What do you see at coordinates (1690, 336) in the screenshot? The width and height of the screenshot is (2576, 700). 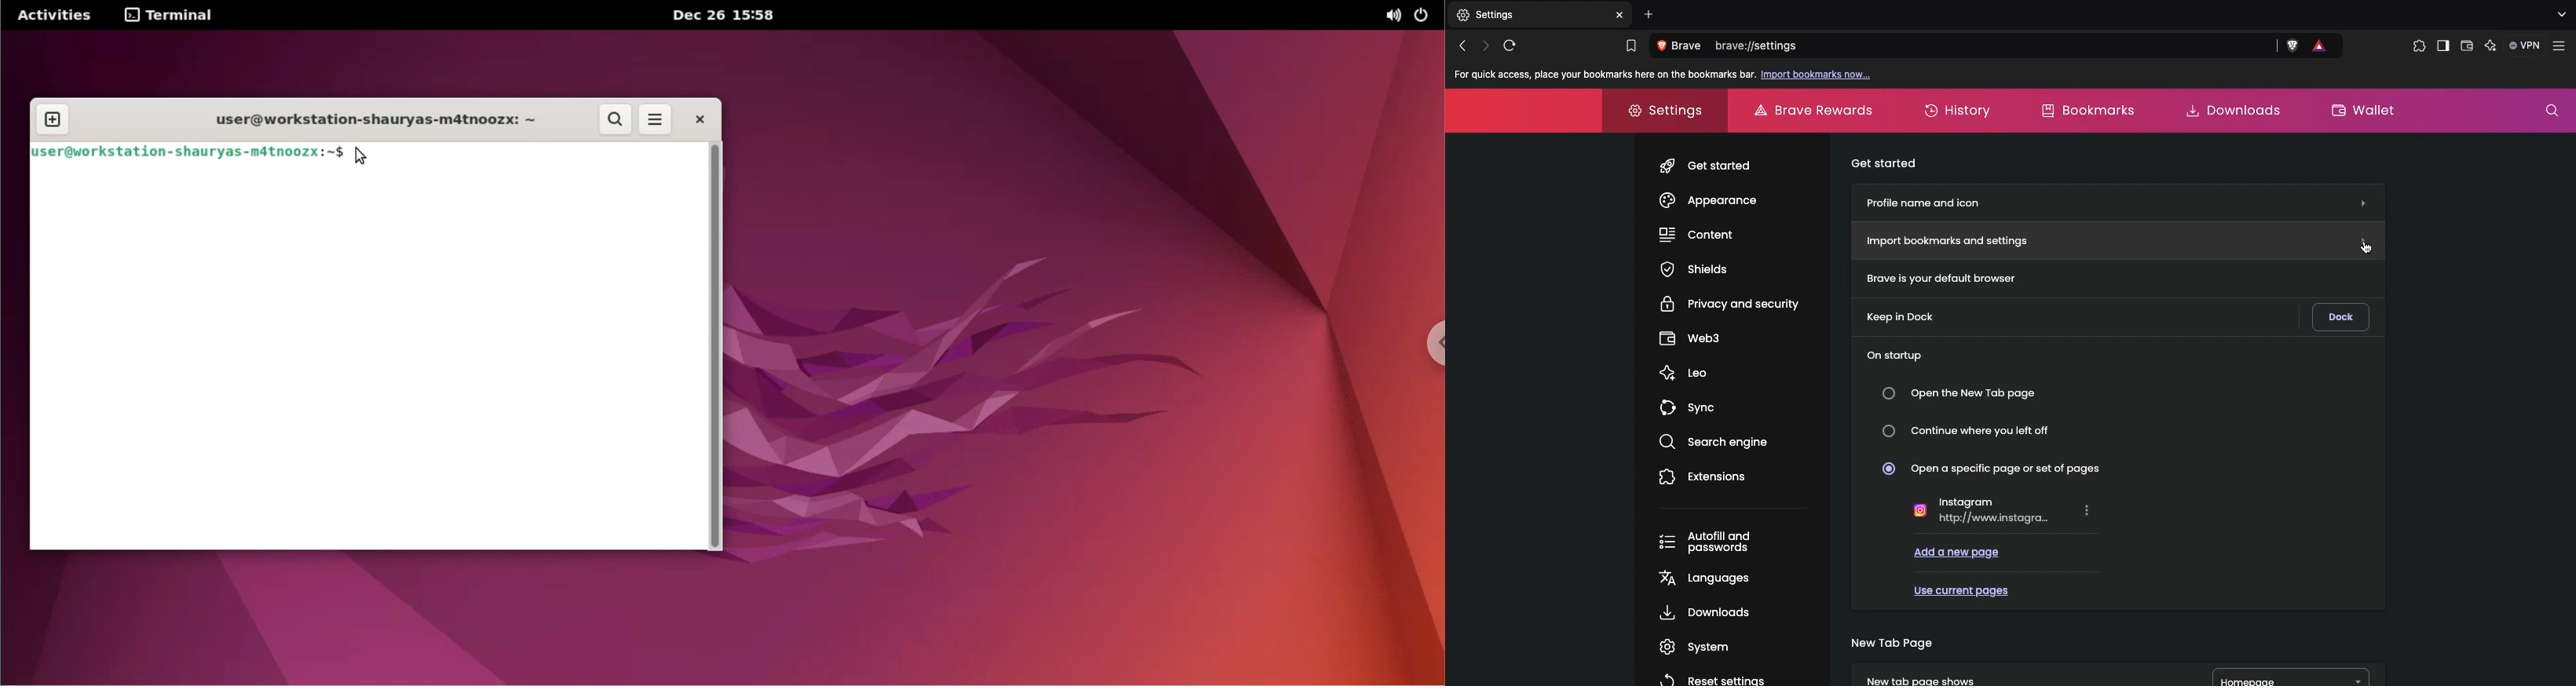 I see `Web3` at bounding box center [1690, 336].